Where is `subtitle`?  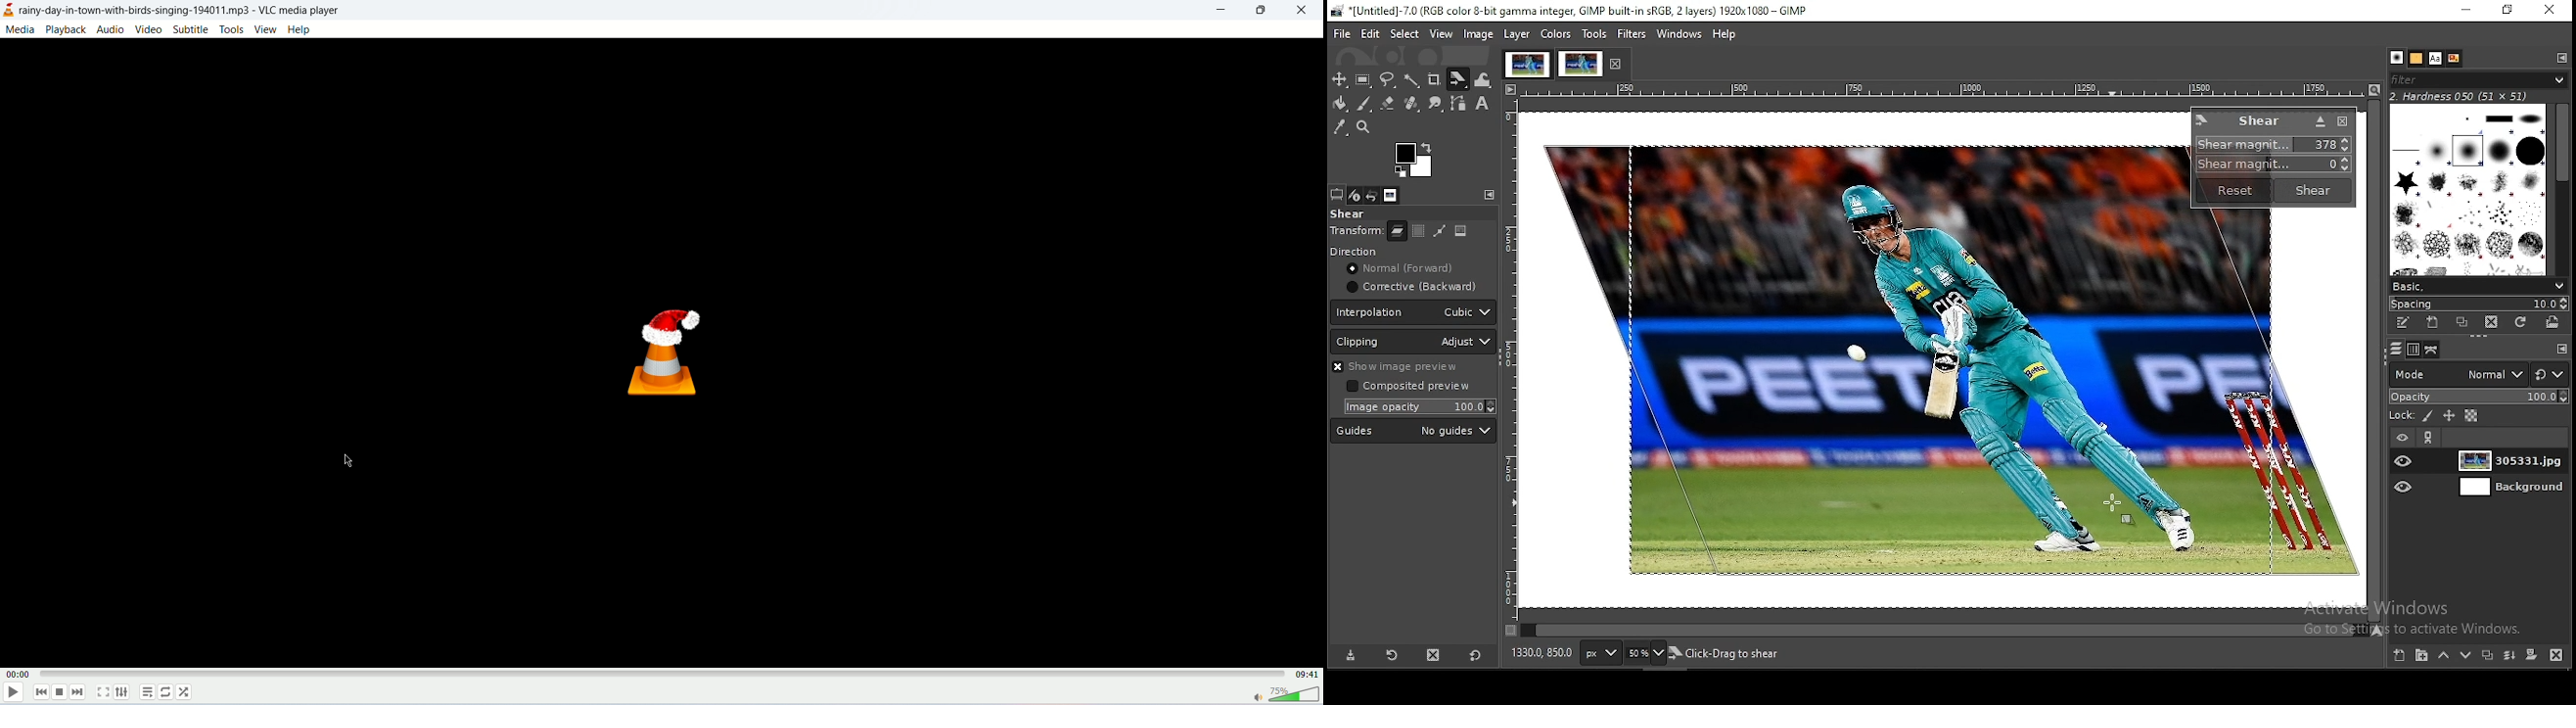
subtitle is located at coordinates (190, 30).